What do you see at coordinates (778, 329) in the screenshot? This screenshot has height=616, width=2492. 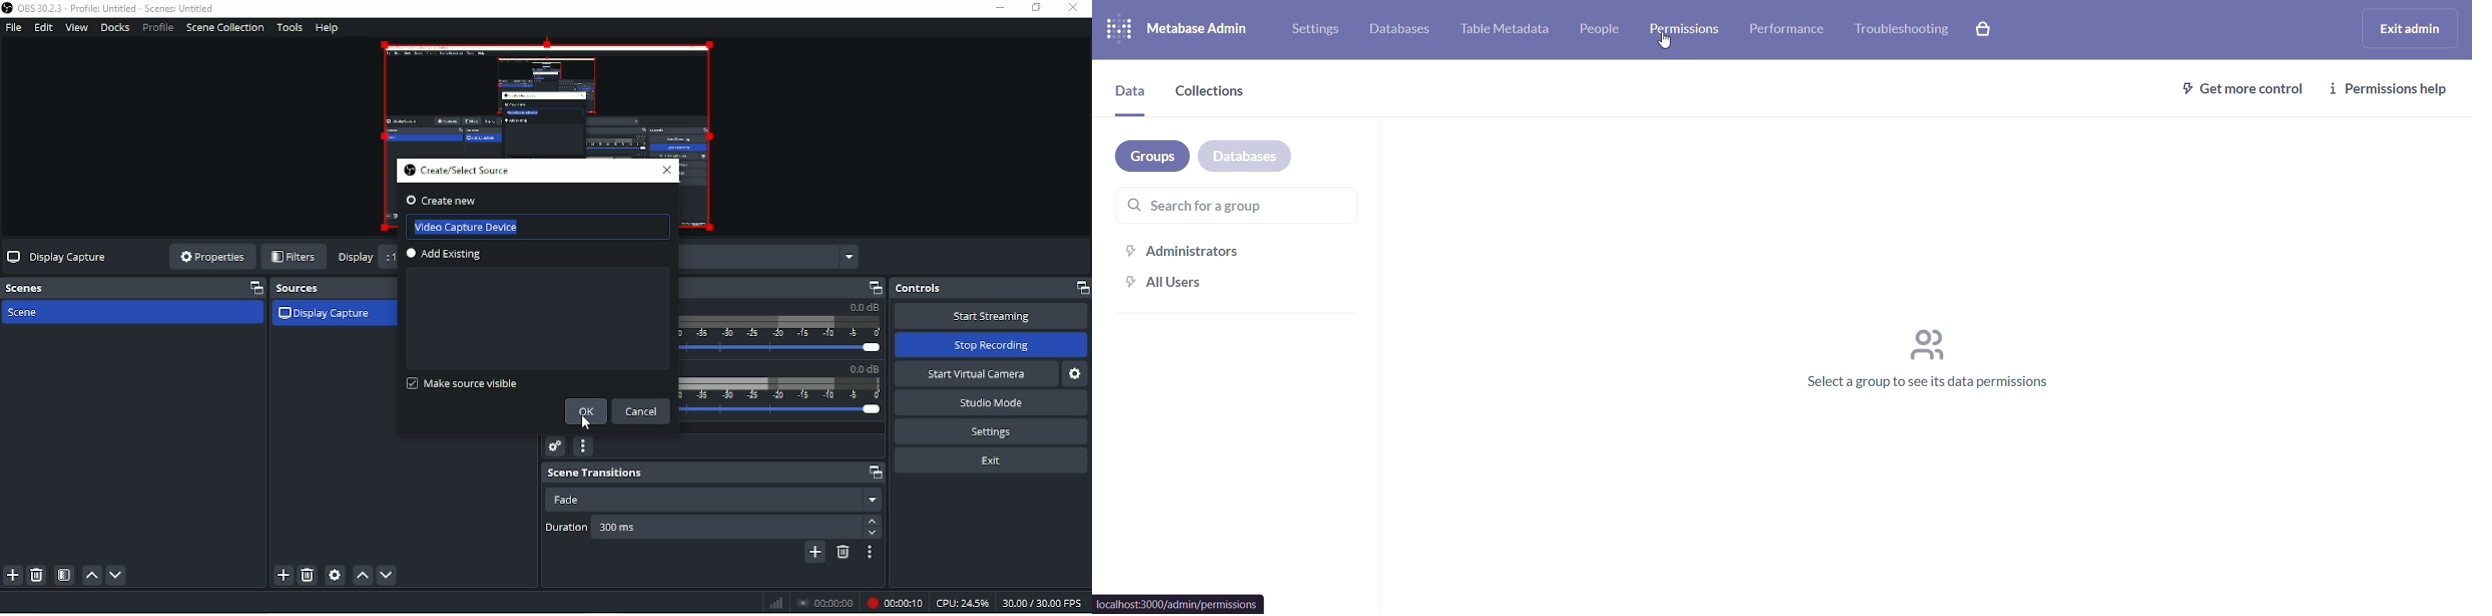 I see `Desktop Audio Slidder` at bounding box center [778, 329].